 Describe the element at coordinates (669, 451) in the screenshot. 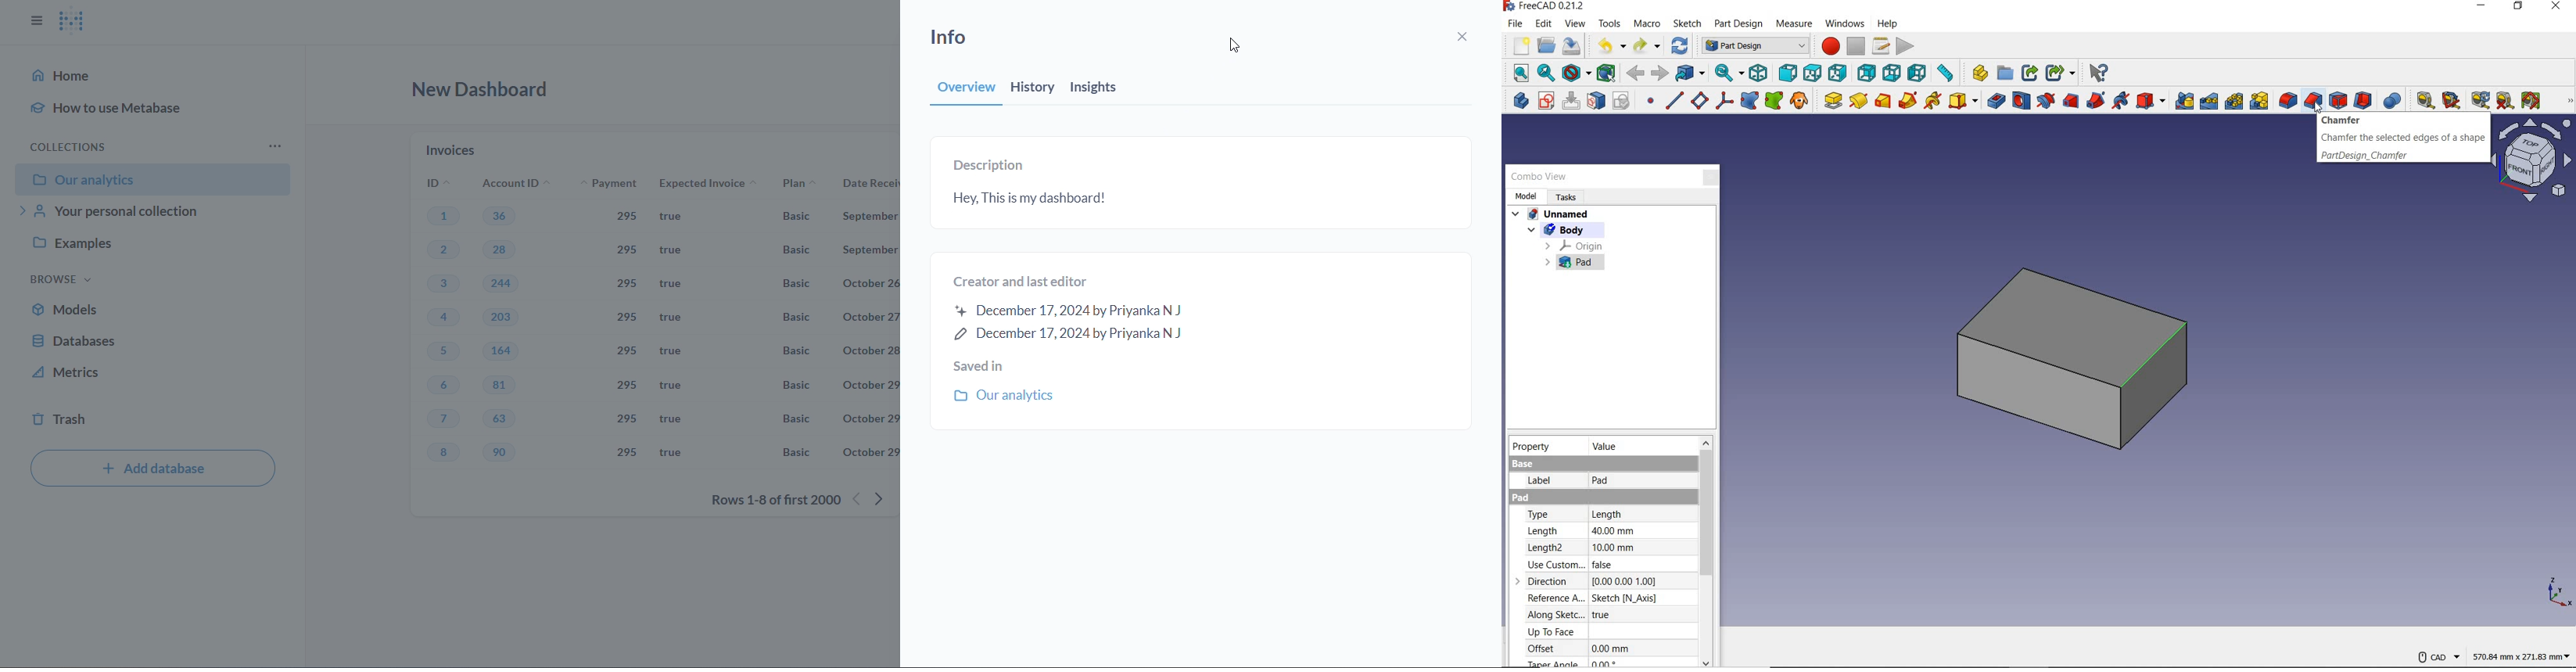

I see `true` at that location.